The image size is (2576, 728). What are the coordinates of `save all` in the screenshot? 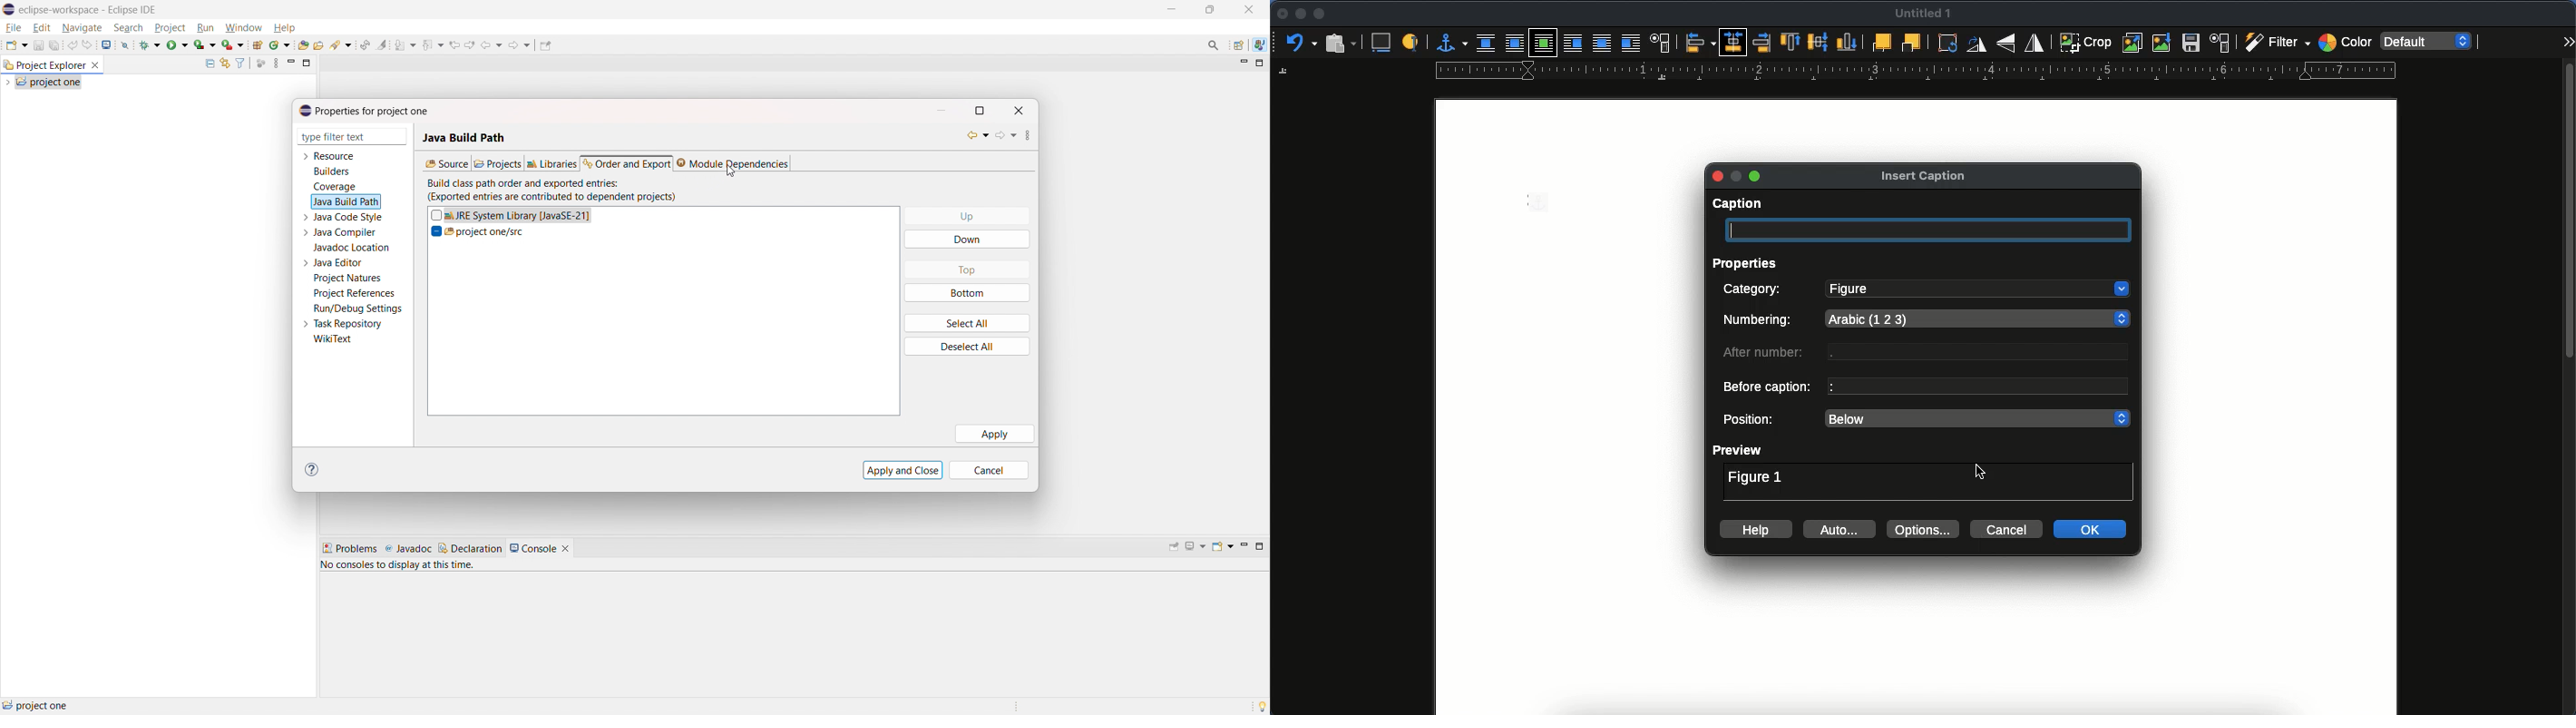 It's located at (55, 46).